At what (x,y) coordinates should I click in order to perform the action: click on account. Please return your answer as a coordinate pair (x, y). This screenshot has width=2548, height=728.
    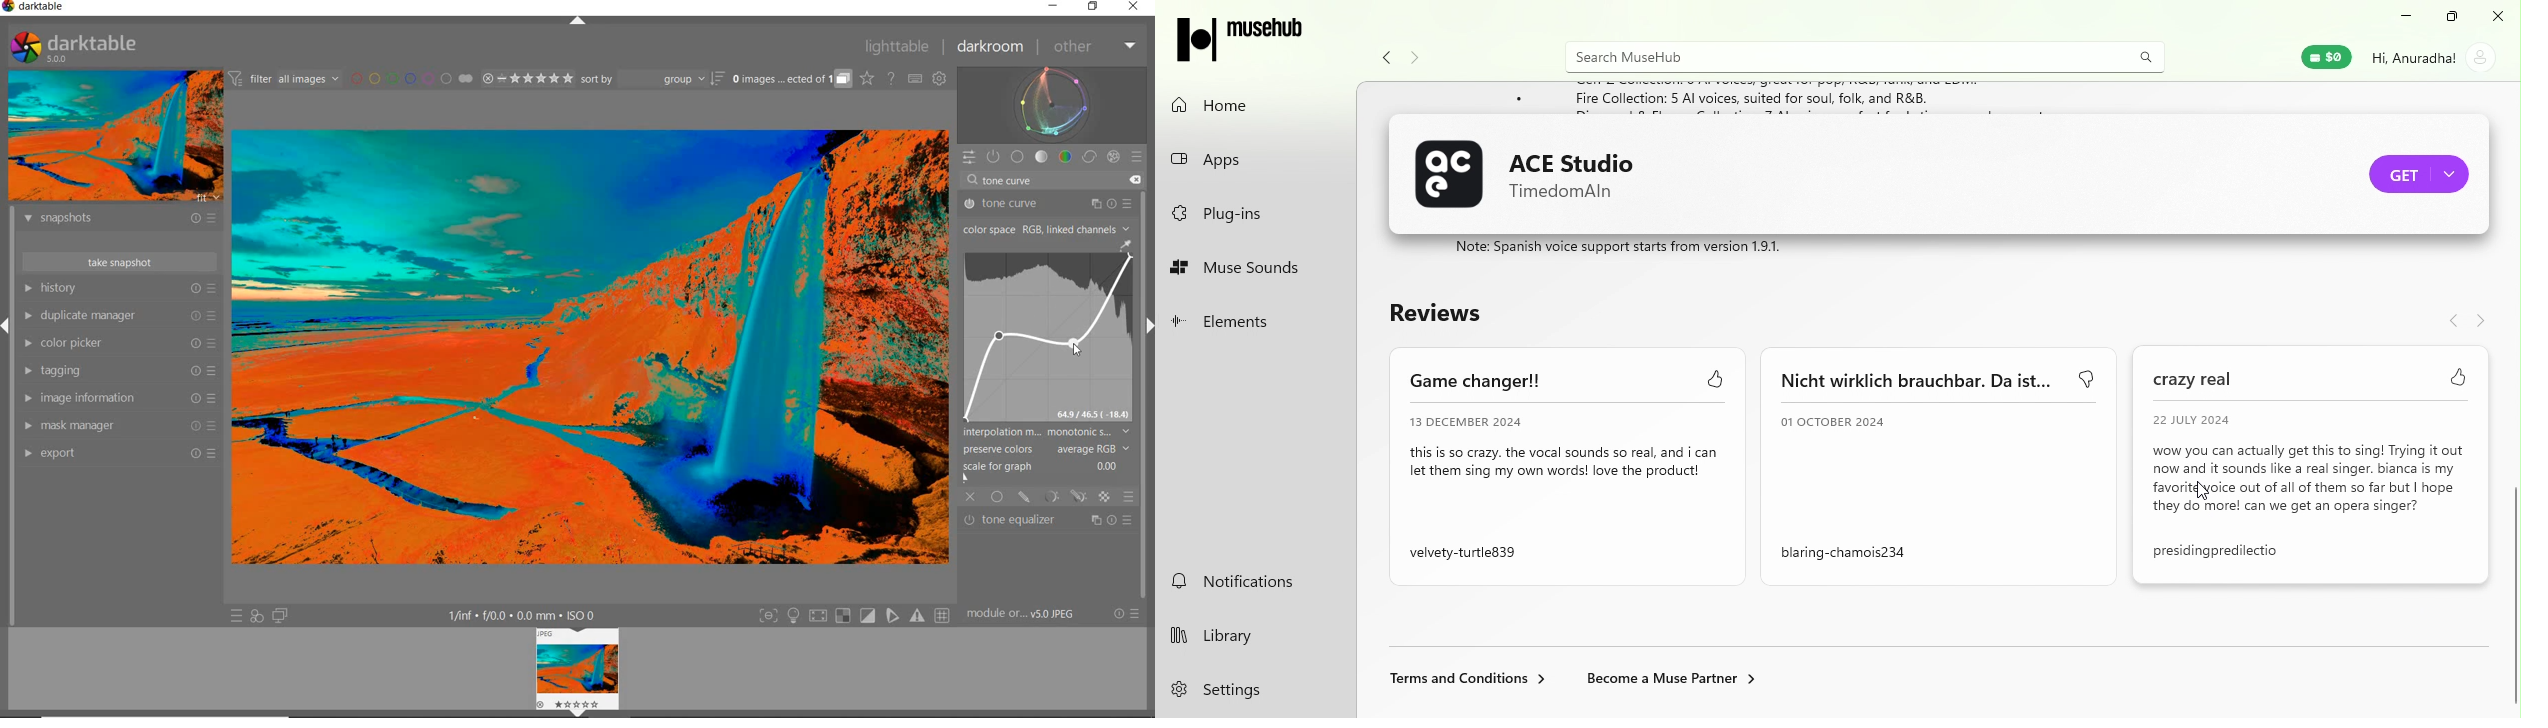
    Looking at the image, I should click on (2436, 63).